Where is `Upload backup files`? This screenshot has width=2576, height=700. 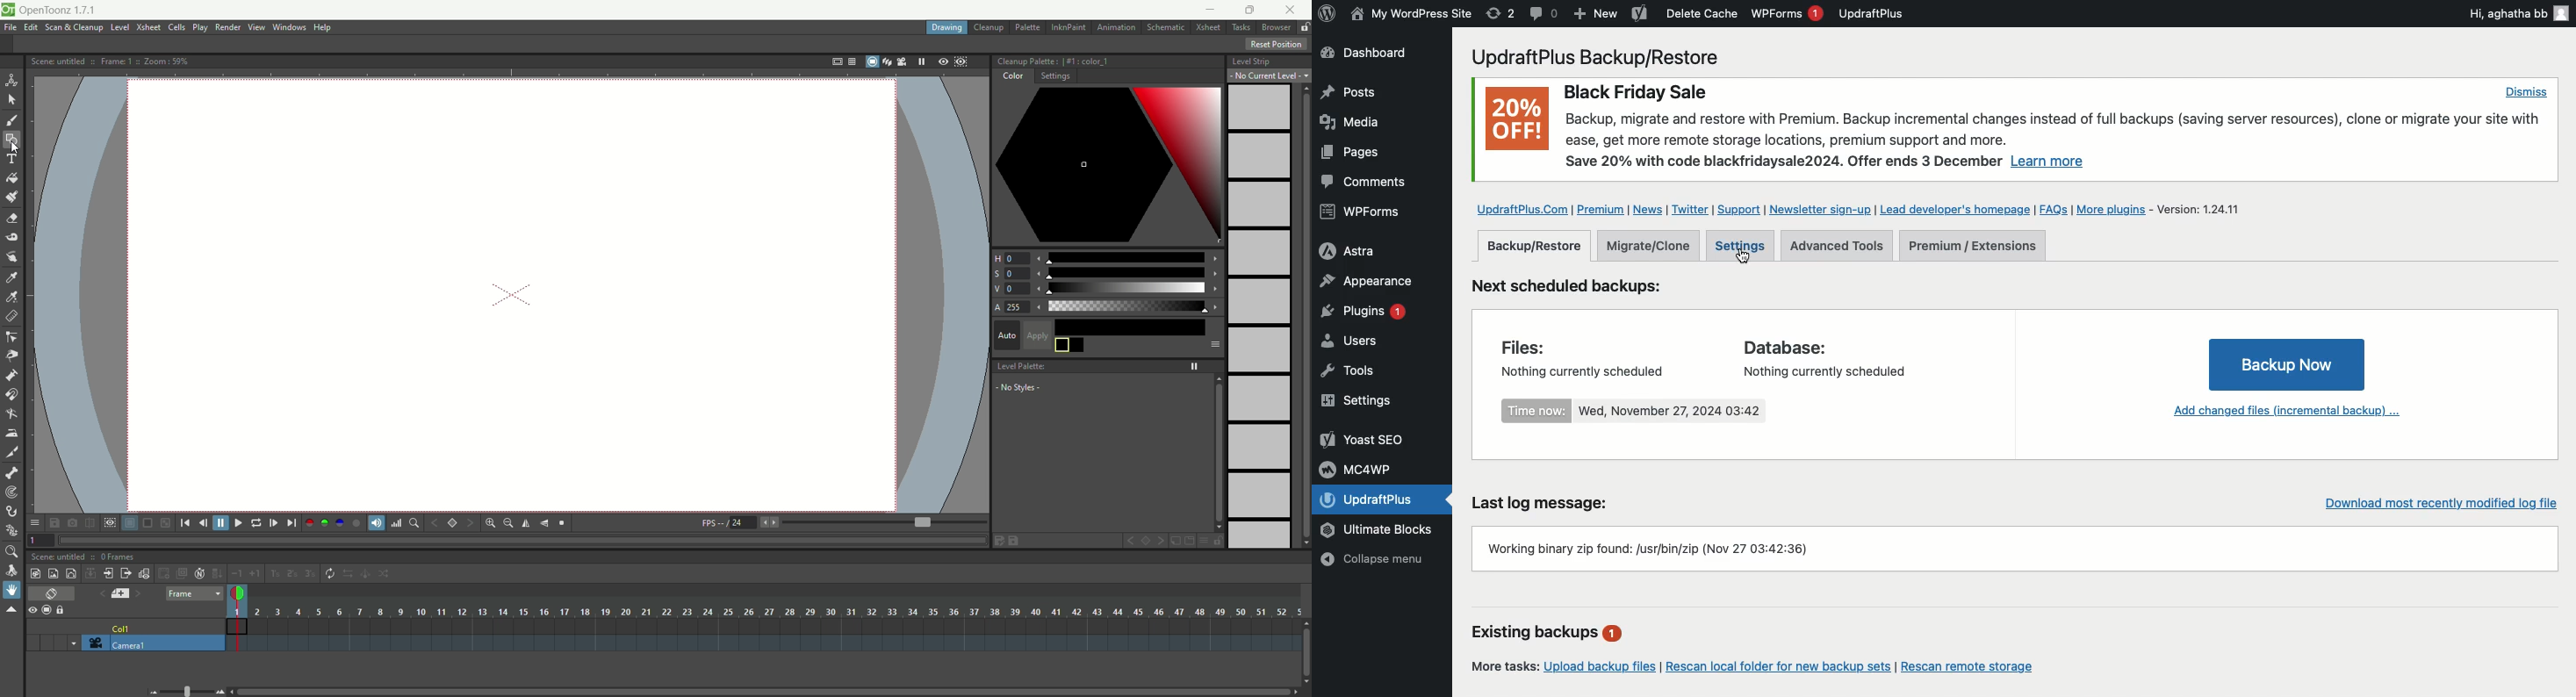 Upload backup files is located at coordinates (1601, 667).